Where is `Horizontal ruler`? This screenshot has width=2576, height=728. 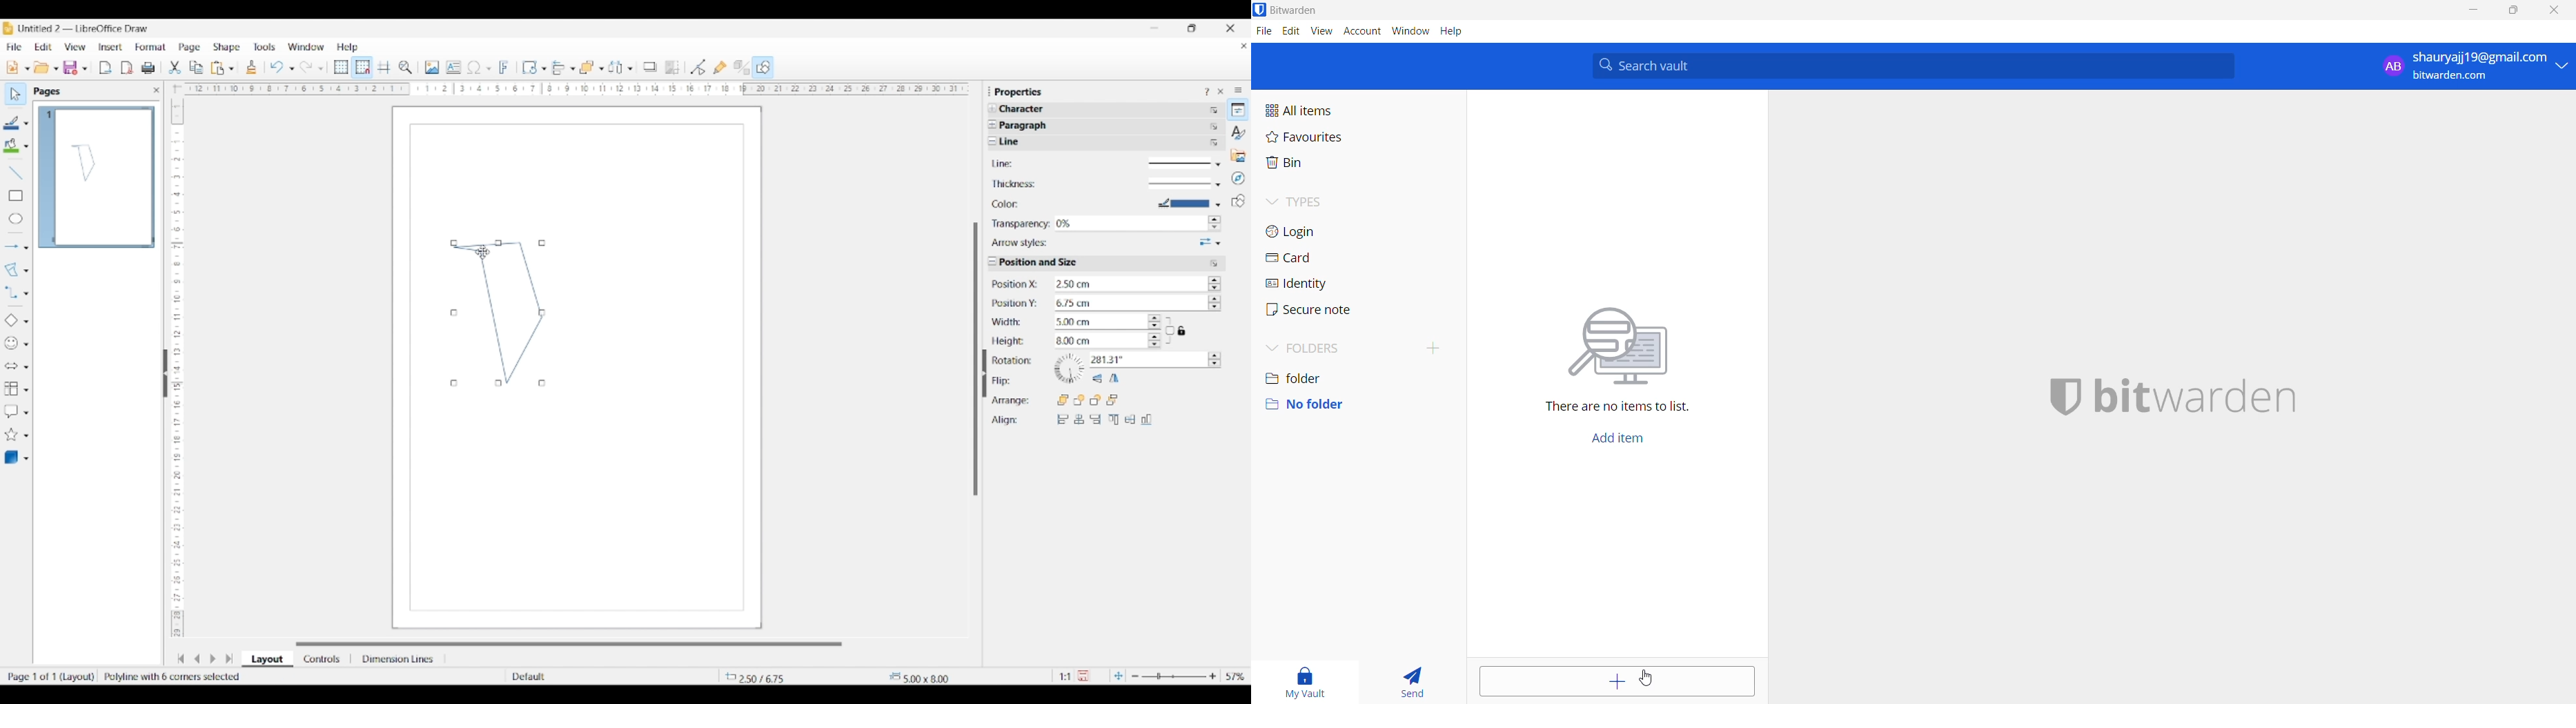
Horizontal ruler is located at coordinates (572, 89).